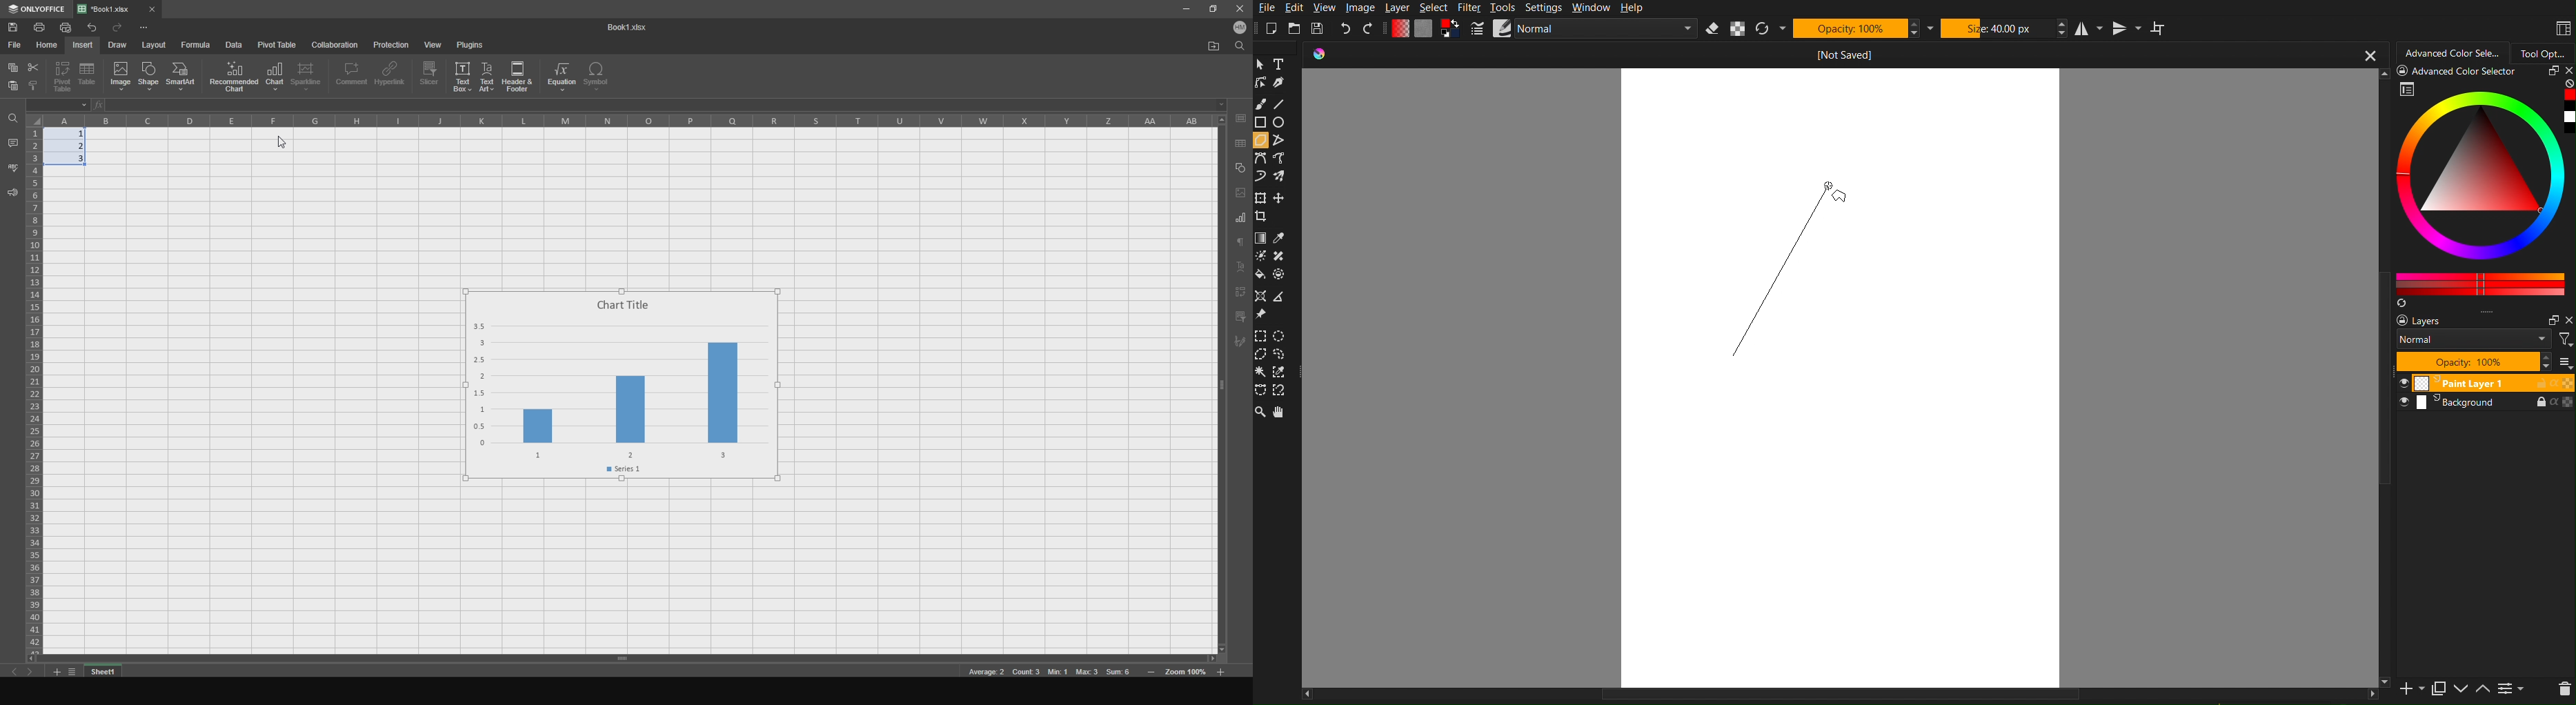  I want to click on print, so click(42, 27).